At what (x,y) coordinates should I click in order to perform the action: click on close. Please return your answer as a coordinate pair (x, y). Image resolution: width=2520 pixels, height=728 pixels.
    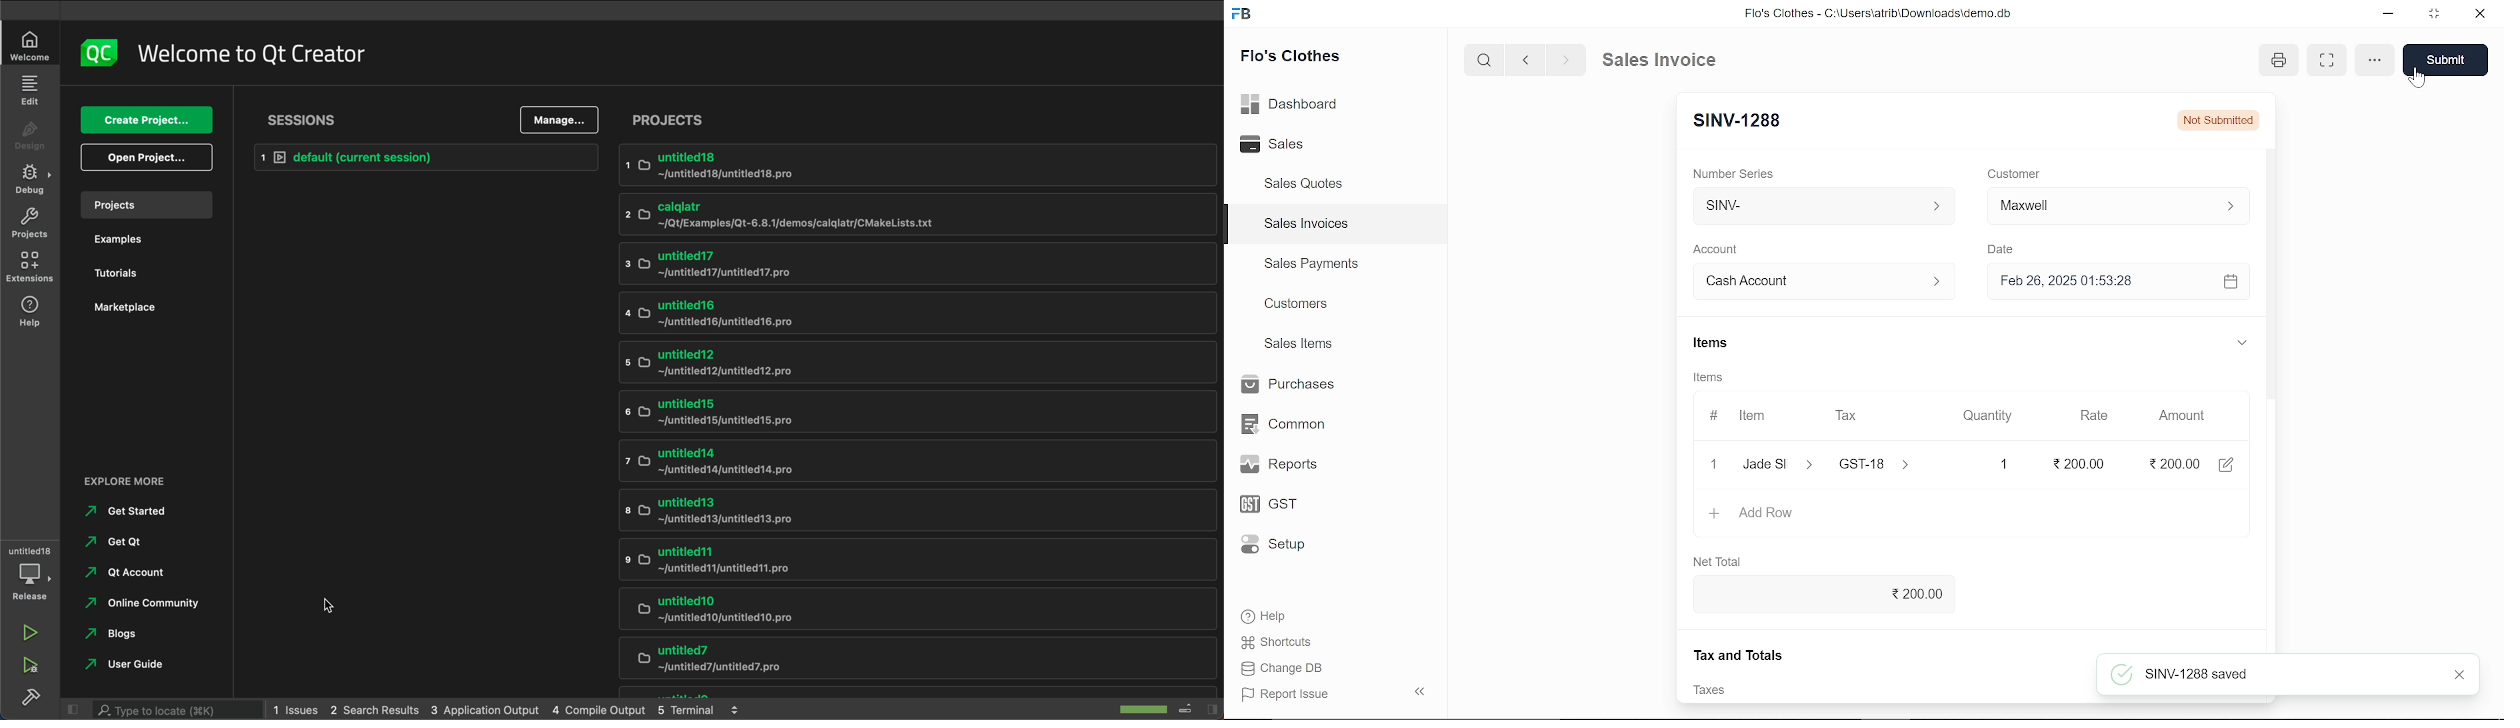
    Looking at the image, I should click on (2462, 676).